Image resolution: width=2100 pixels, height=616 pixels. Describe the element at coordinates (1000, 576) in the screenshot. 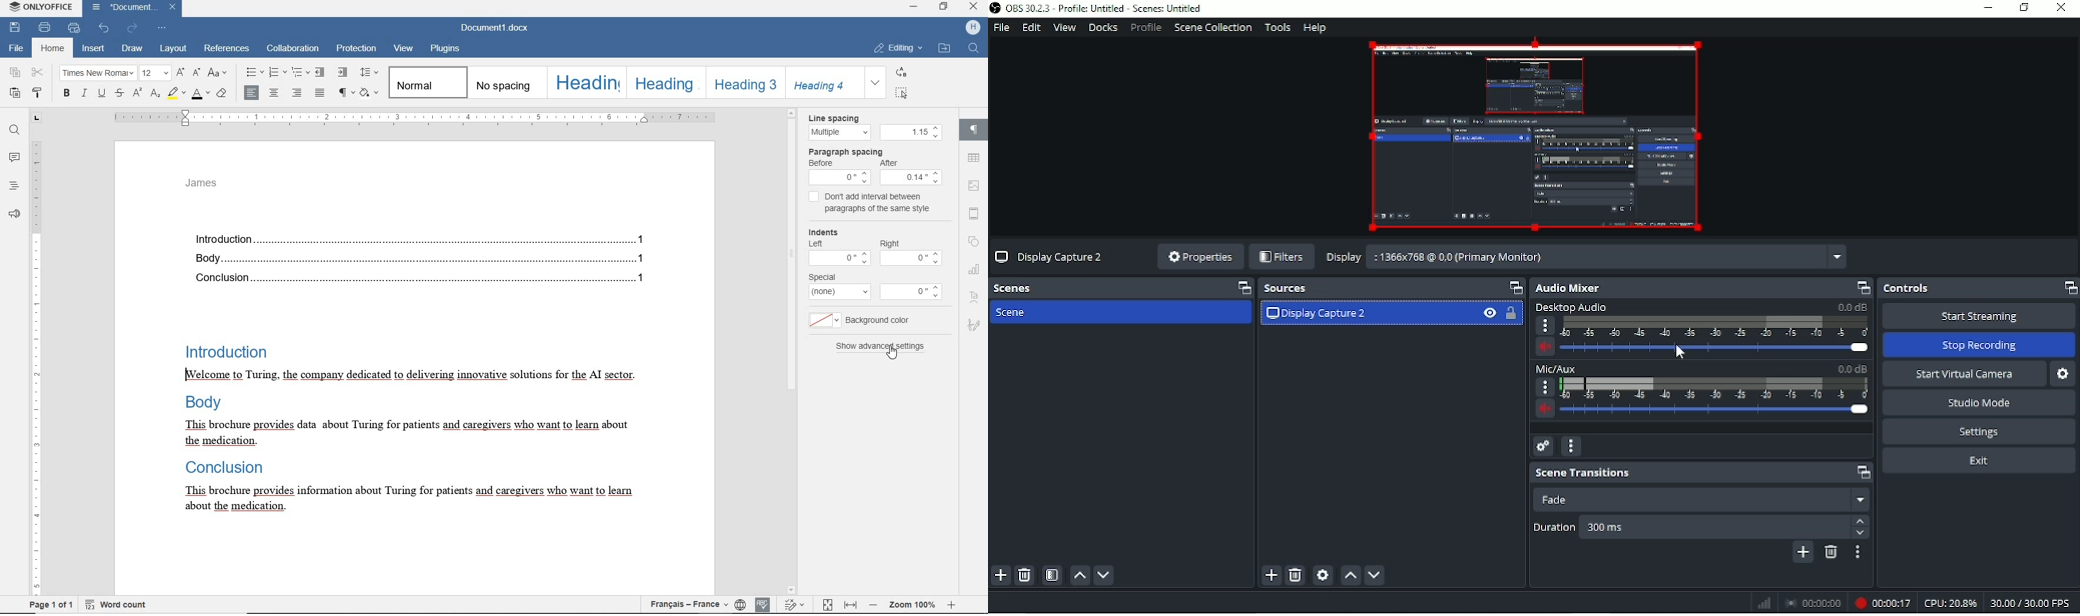

I see `Add scen` at that location.